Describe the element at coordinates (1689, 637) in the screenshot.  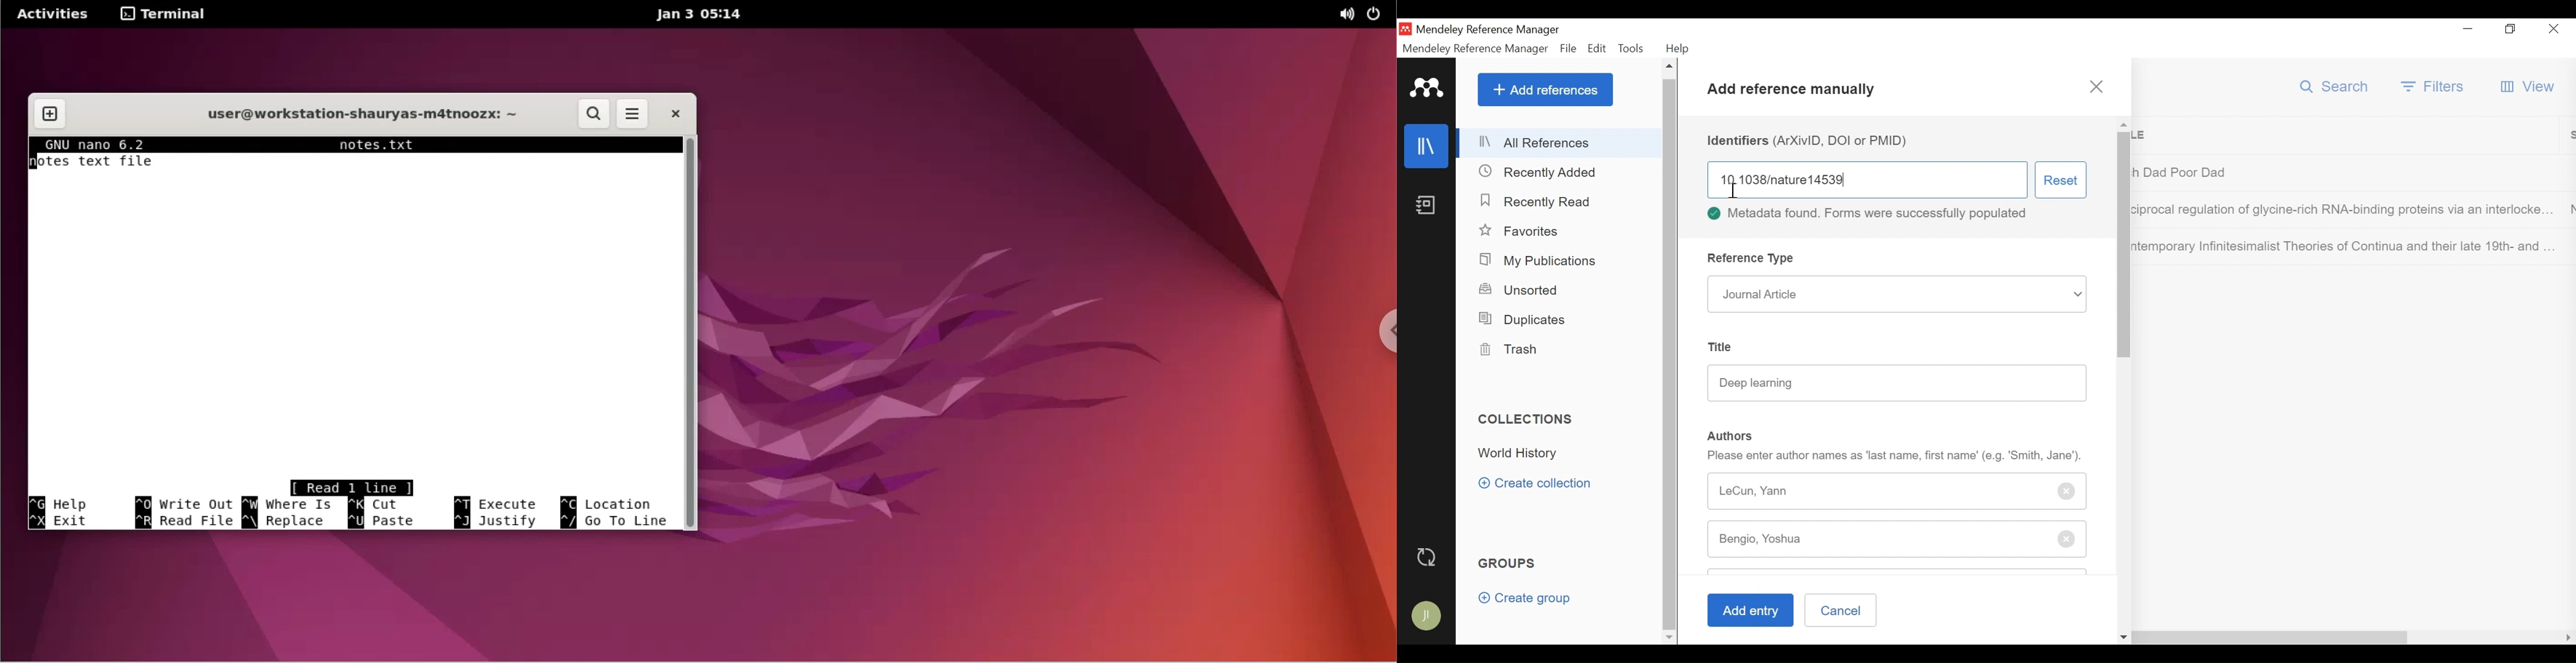
I see `Scroll Right` at that location.